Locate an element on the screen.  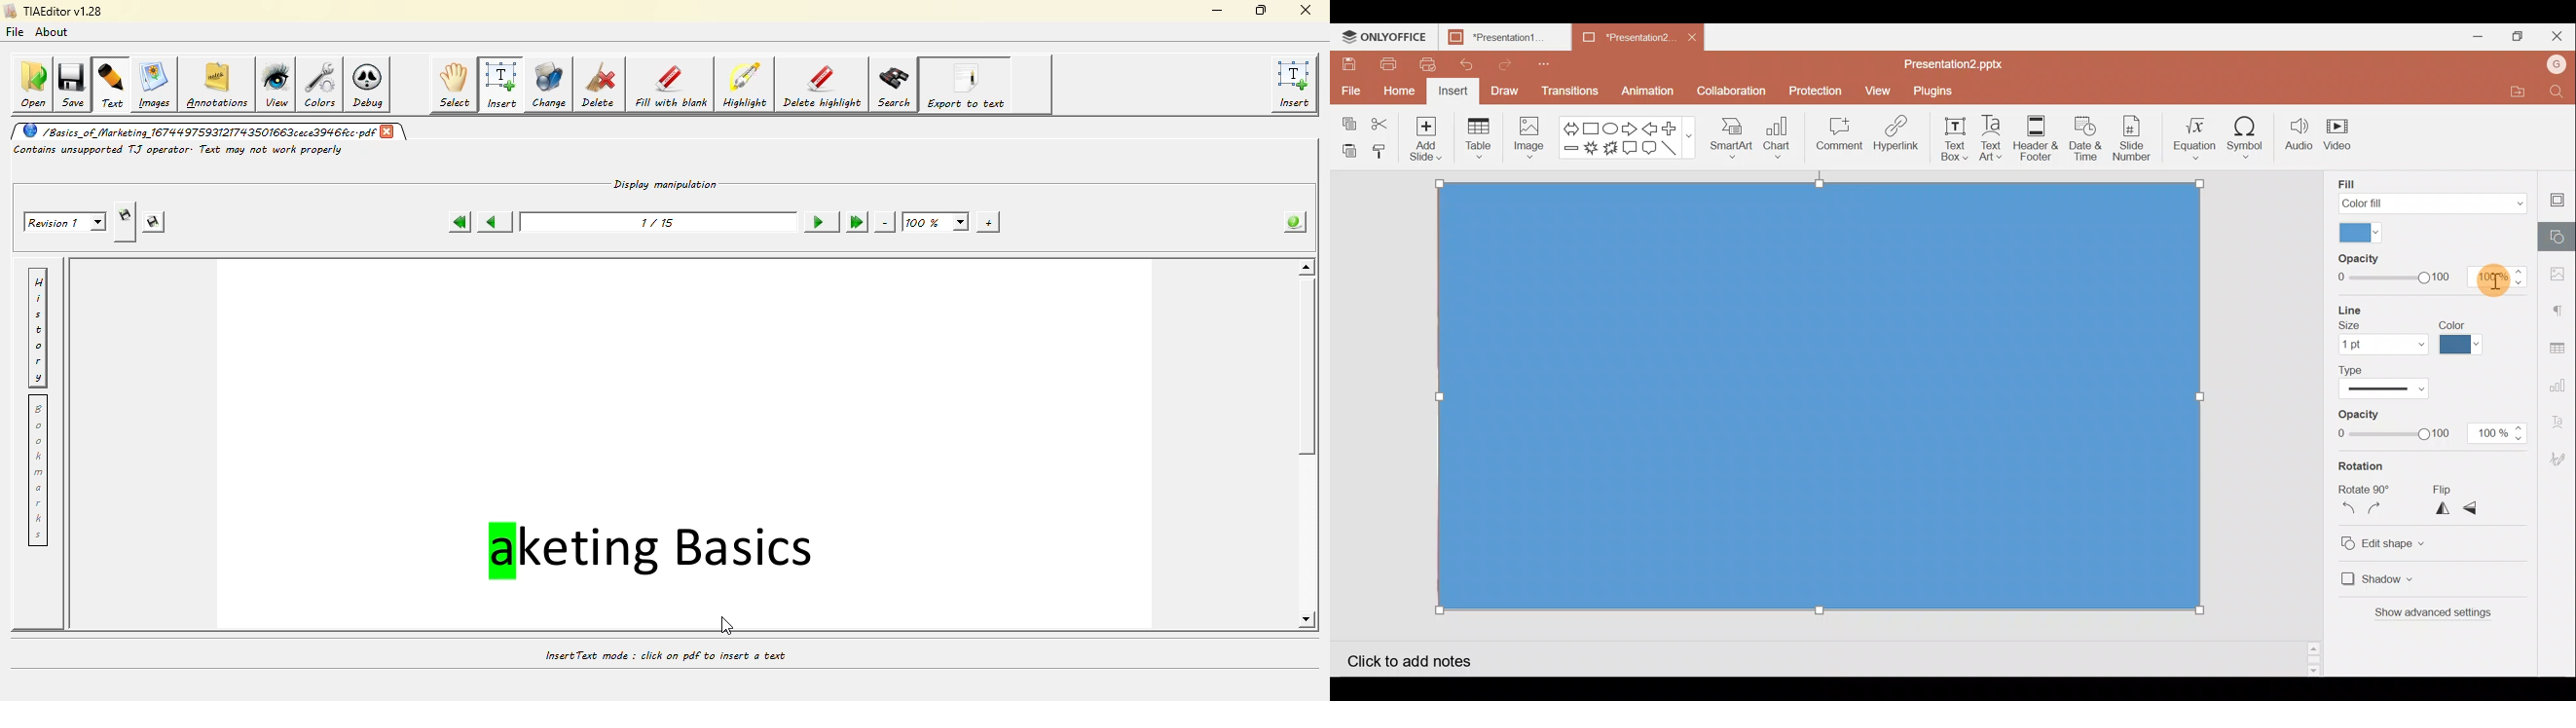
Header & footer is located at coordinates (2035, 140).